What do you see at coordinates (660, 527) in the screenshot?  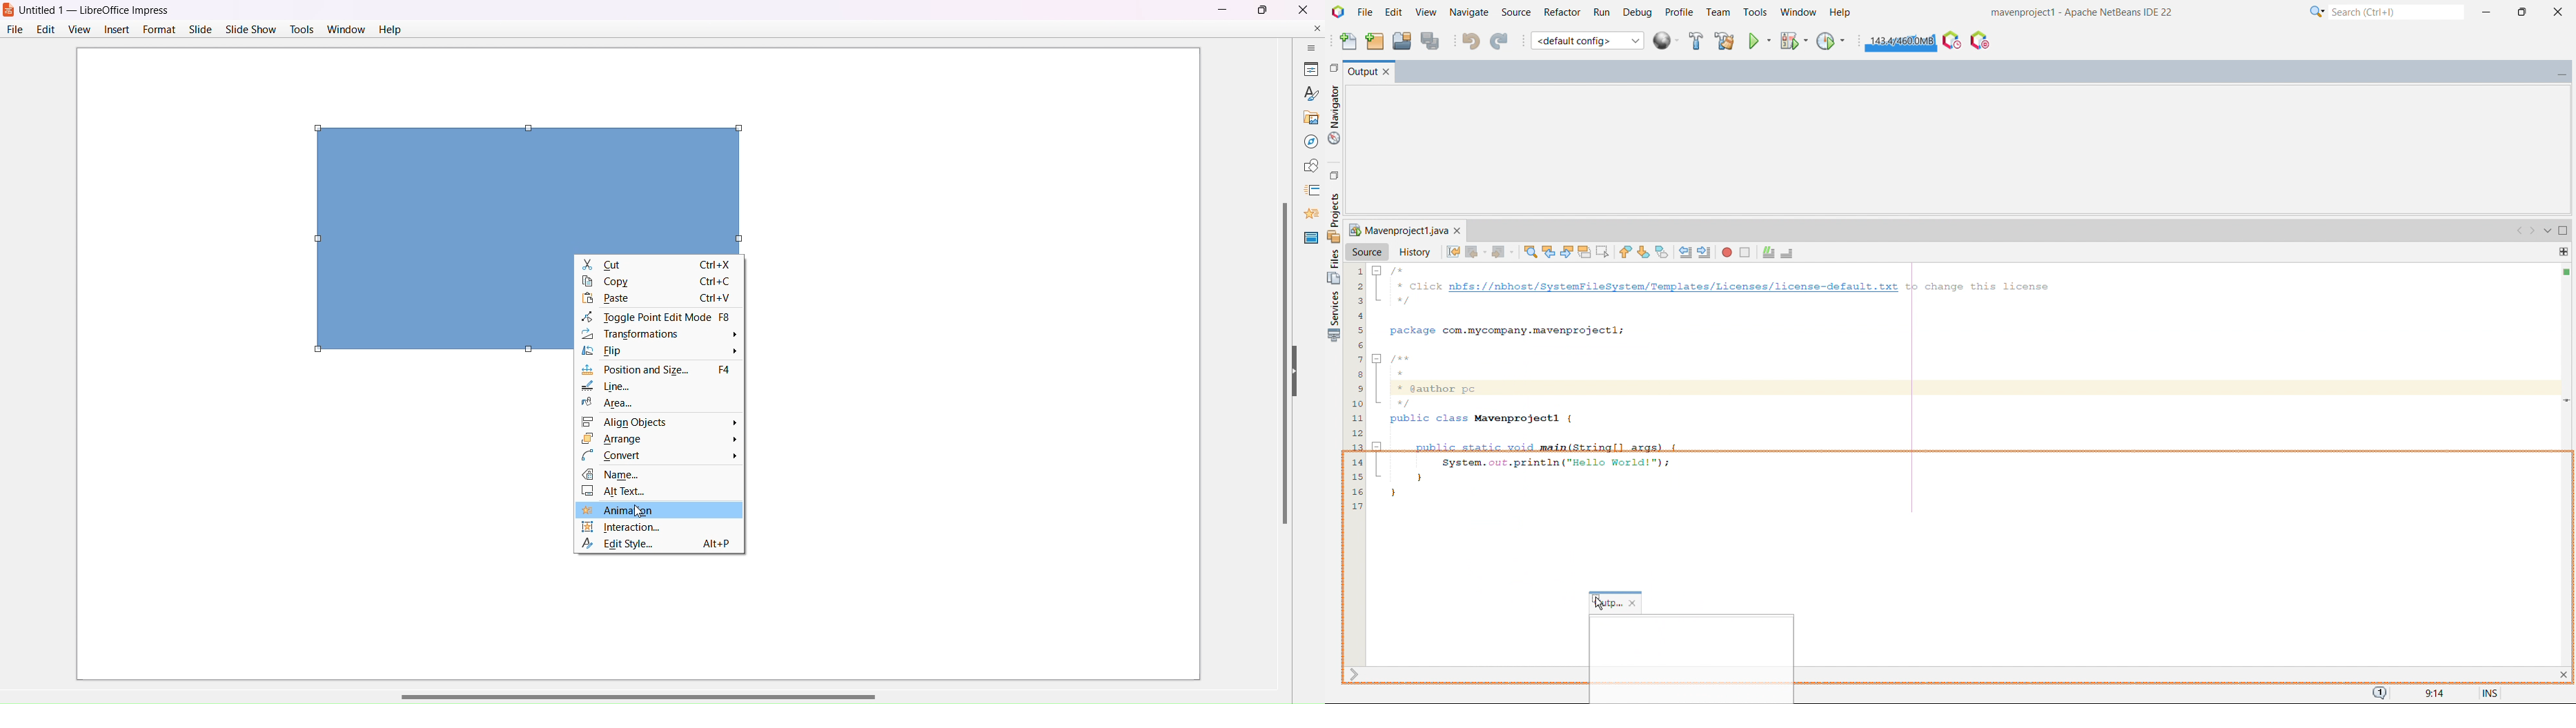 I see `Interaction` at bounding box center [660, 527].